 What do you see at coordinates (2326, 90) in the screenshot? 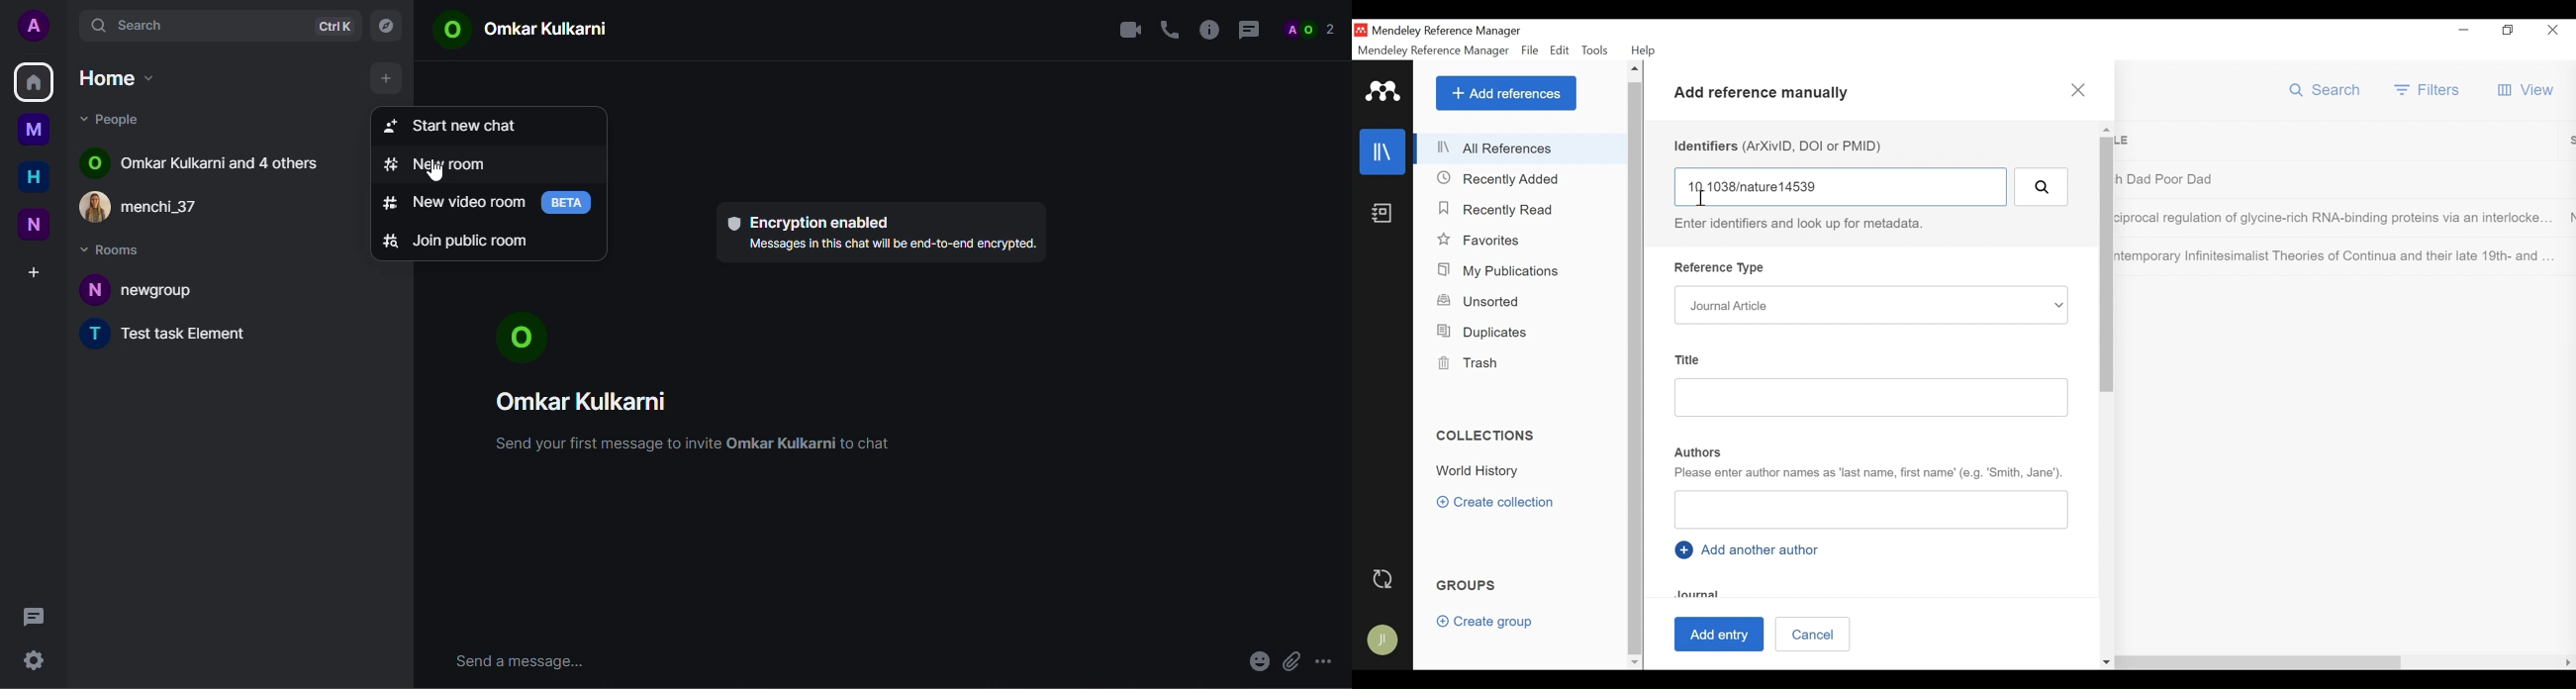
I see `Search ` at bounding box center [2326, 90].